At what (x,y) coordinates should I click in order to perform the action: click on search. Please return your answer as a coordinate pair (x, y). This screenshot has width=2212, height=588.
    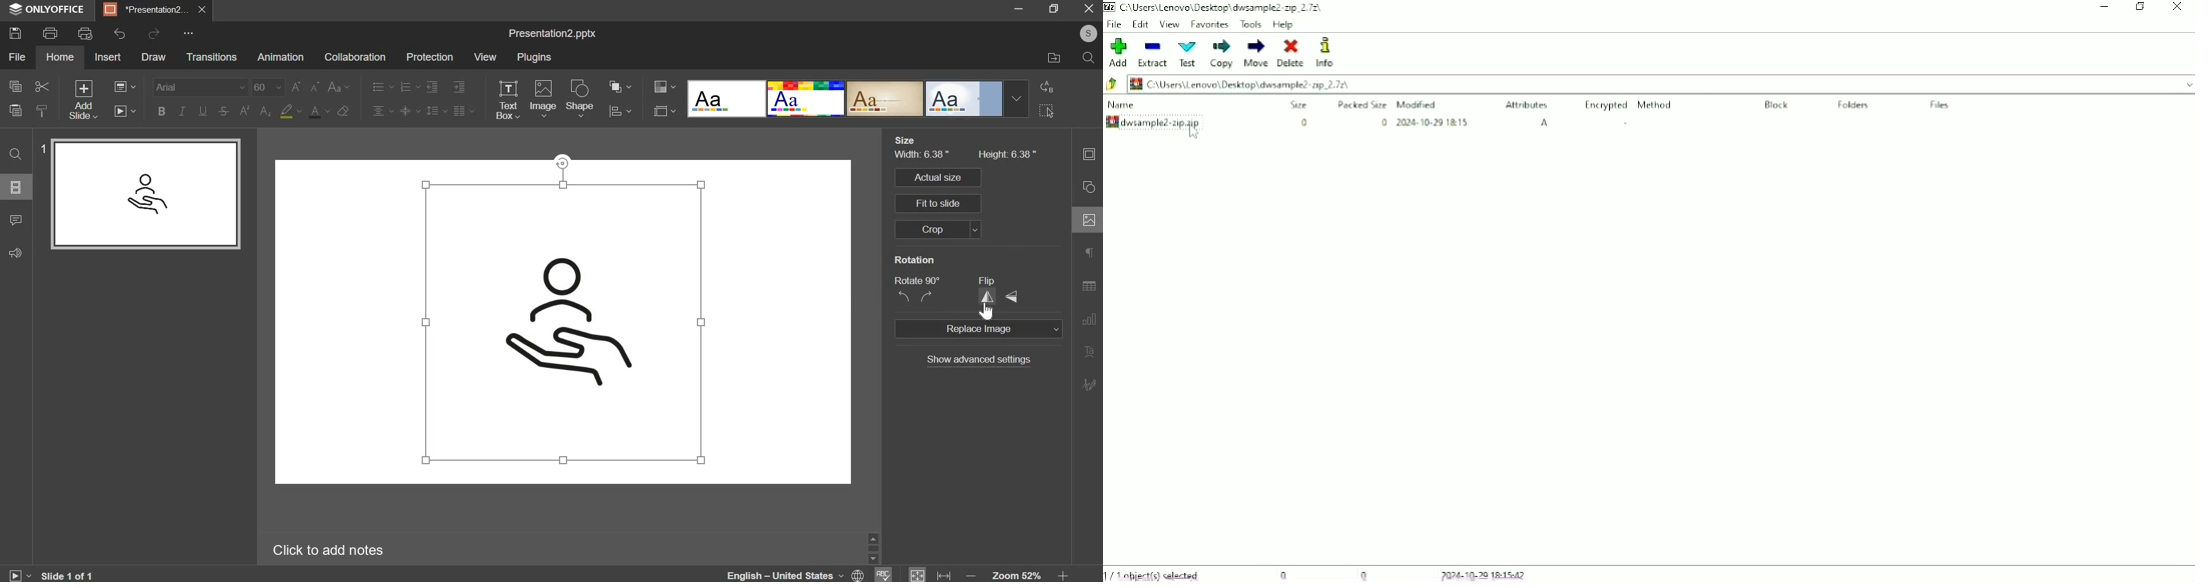
    Looking at the image, I should click on (1087, 57).